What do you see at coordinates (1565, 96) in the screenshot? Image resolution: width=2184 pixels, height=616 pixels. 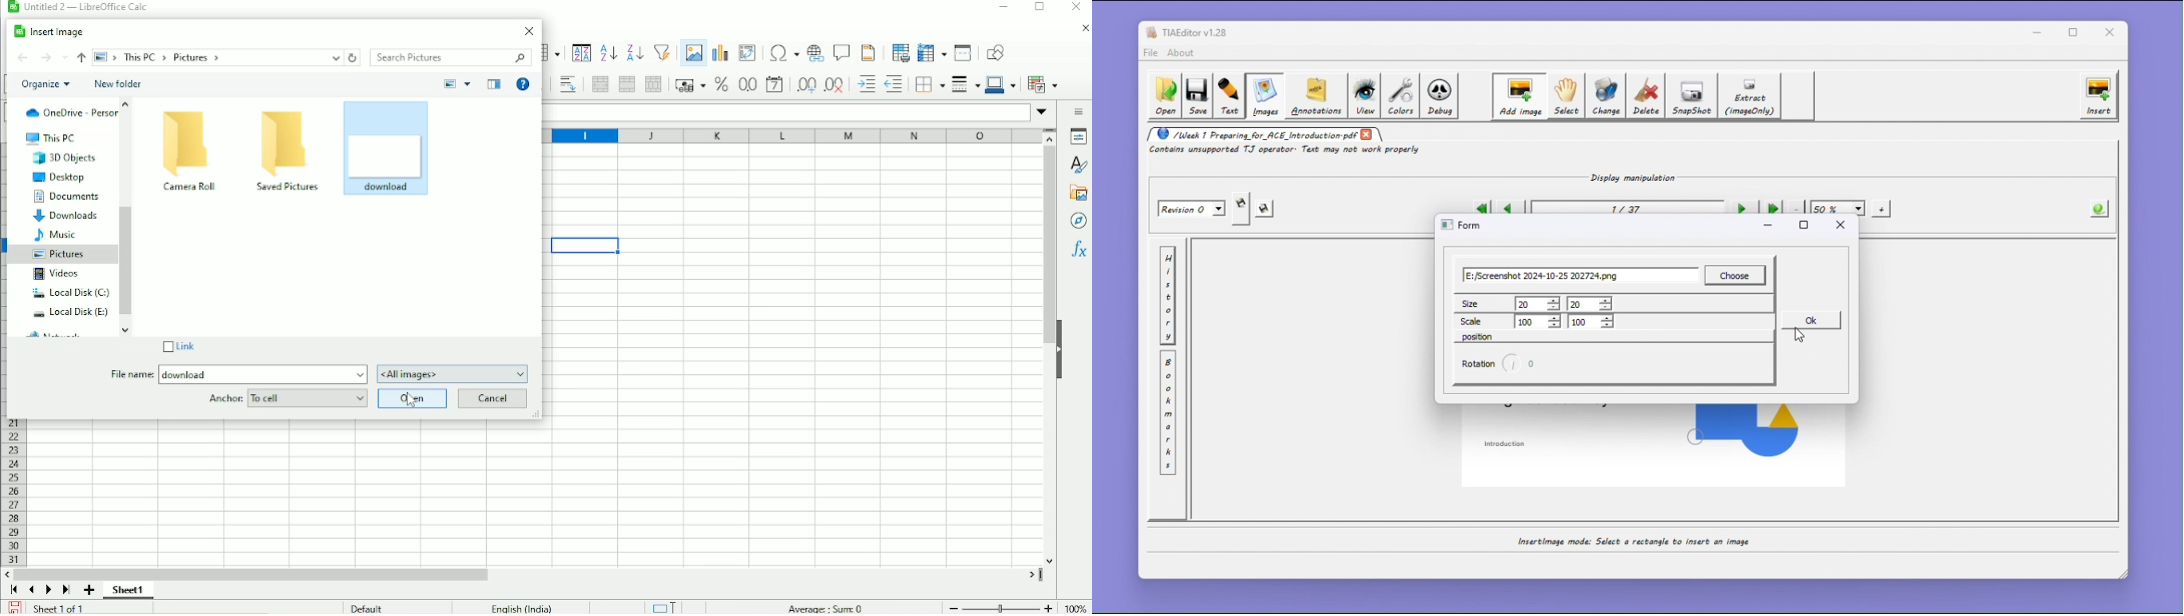 I see `Select ` at bounding box center [1565, 96].